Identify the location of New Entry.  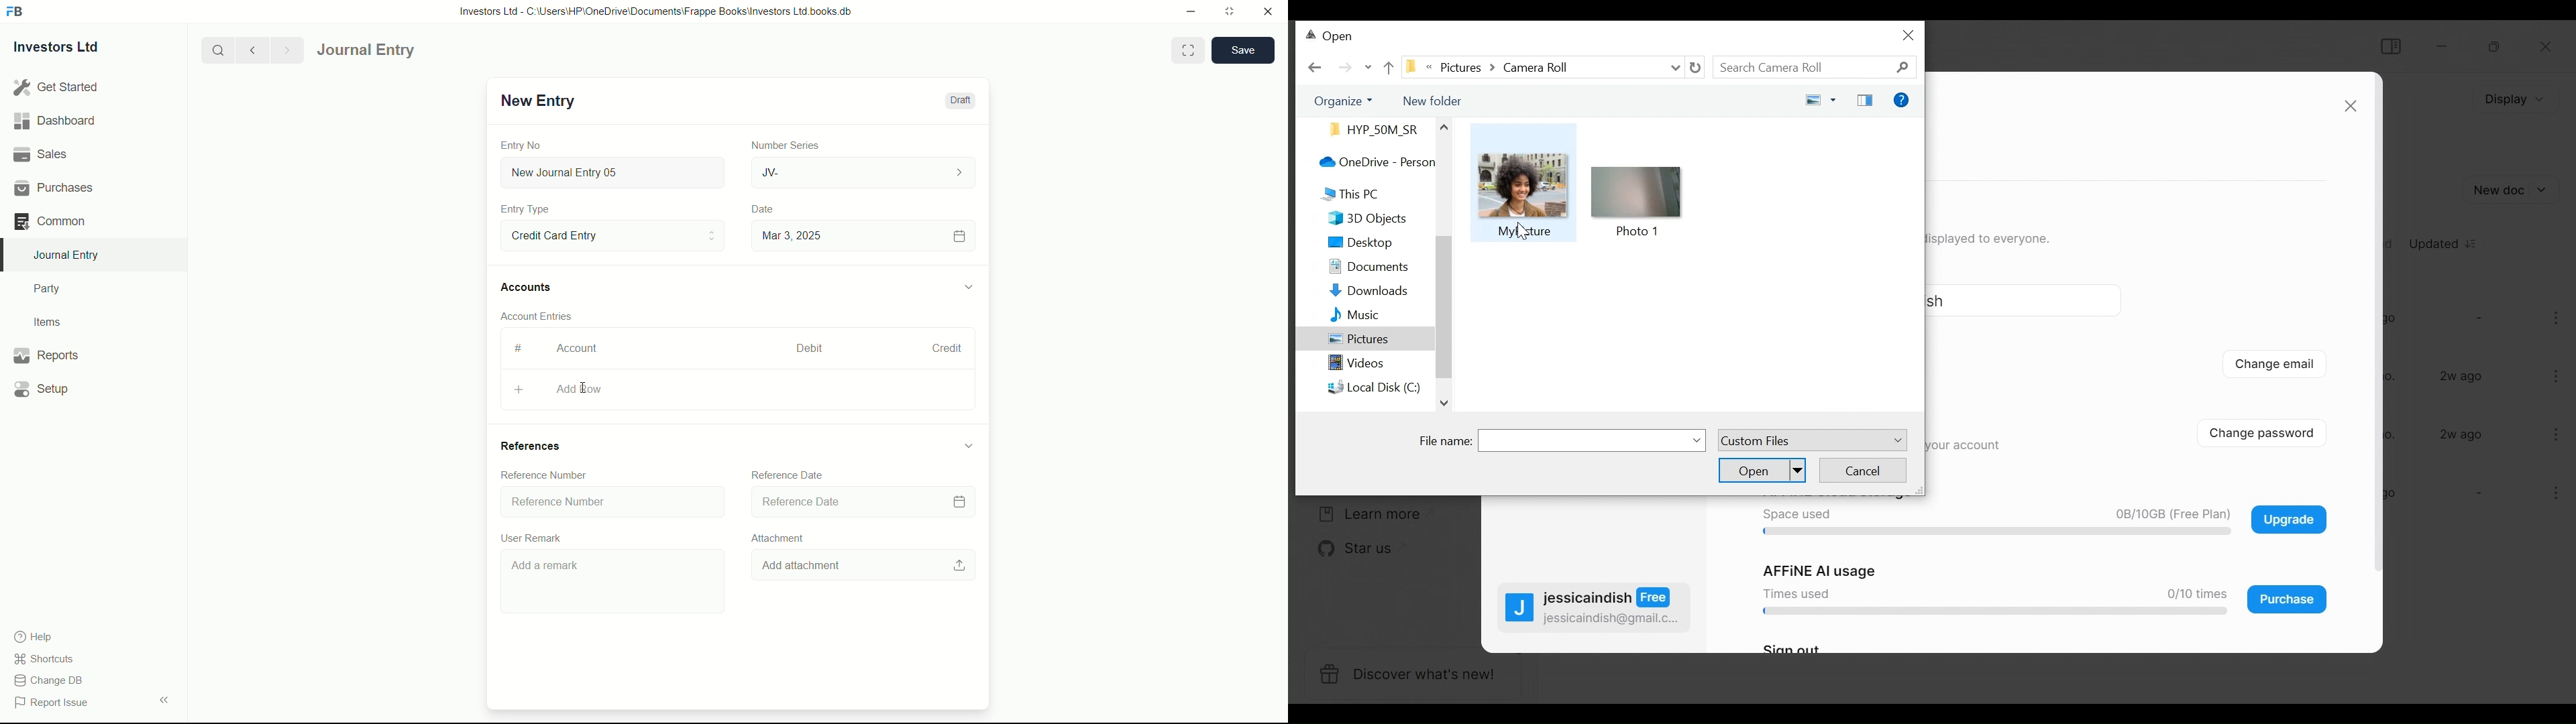
(535, 101).